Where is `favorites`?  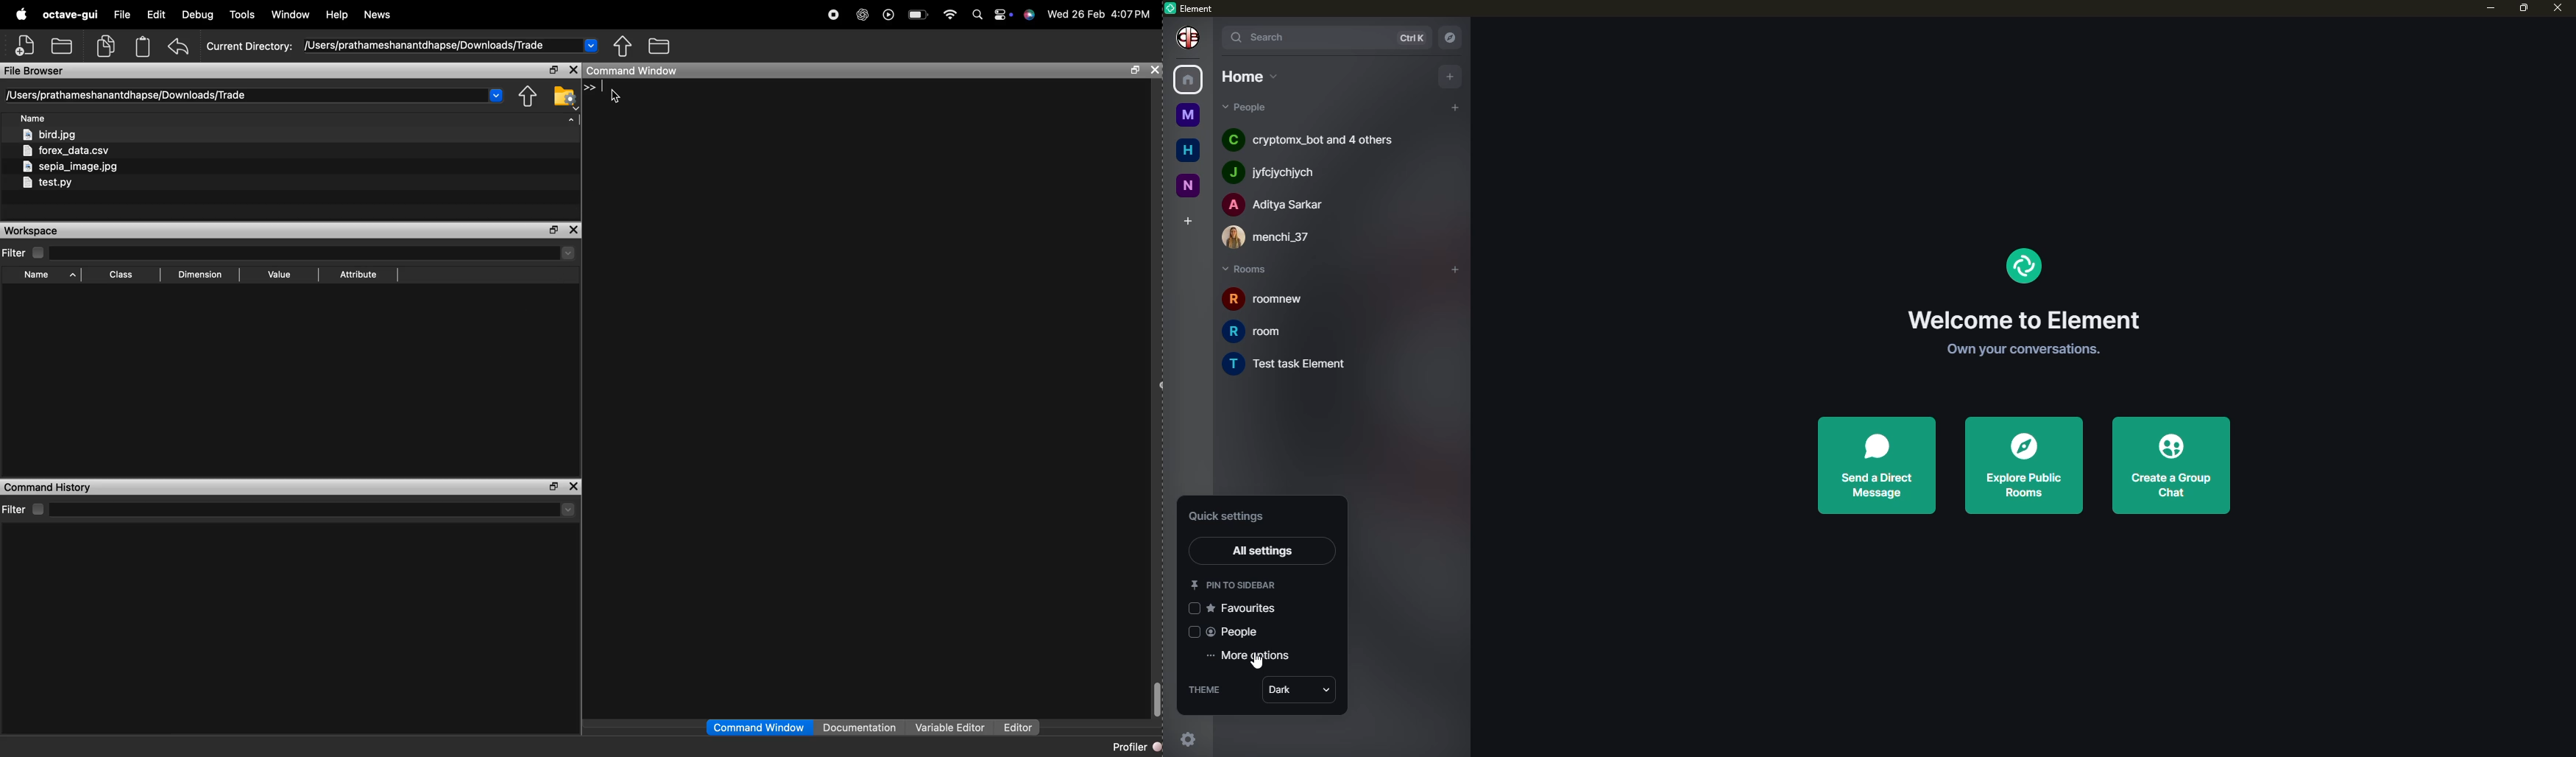
favorites is located at coordinates (1245, 608).